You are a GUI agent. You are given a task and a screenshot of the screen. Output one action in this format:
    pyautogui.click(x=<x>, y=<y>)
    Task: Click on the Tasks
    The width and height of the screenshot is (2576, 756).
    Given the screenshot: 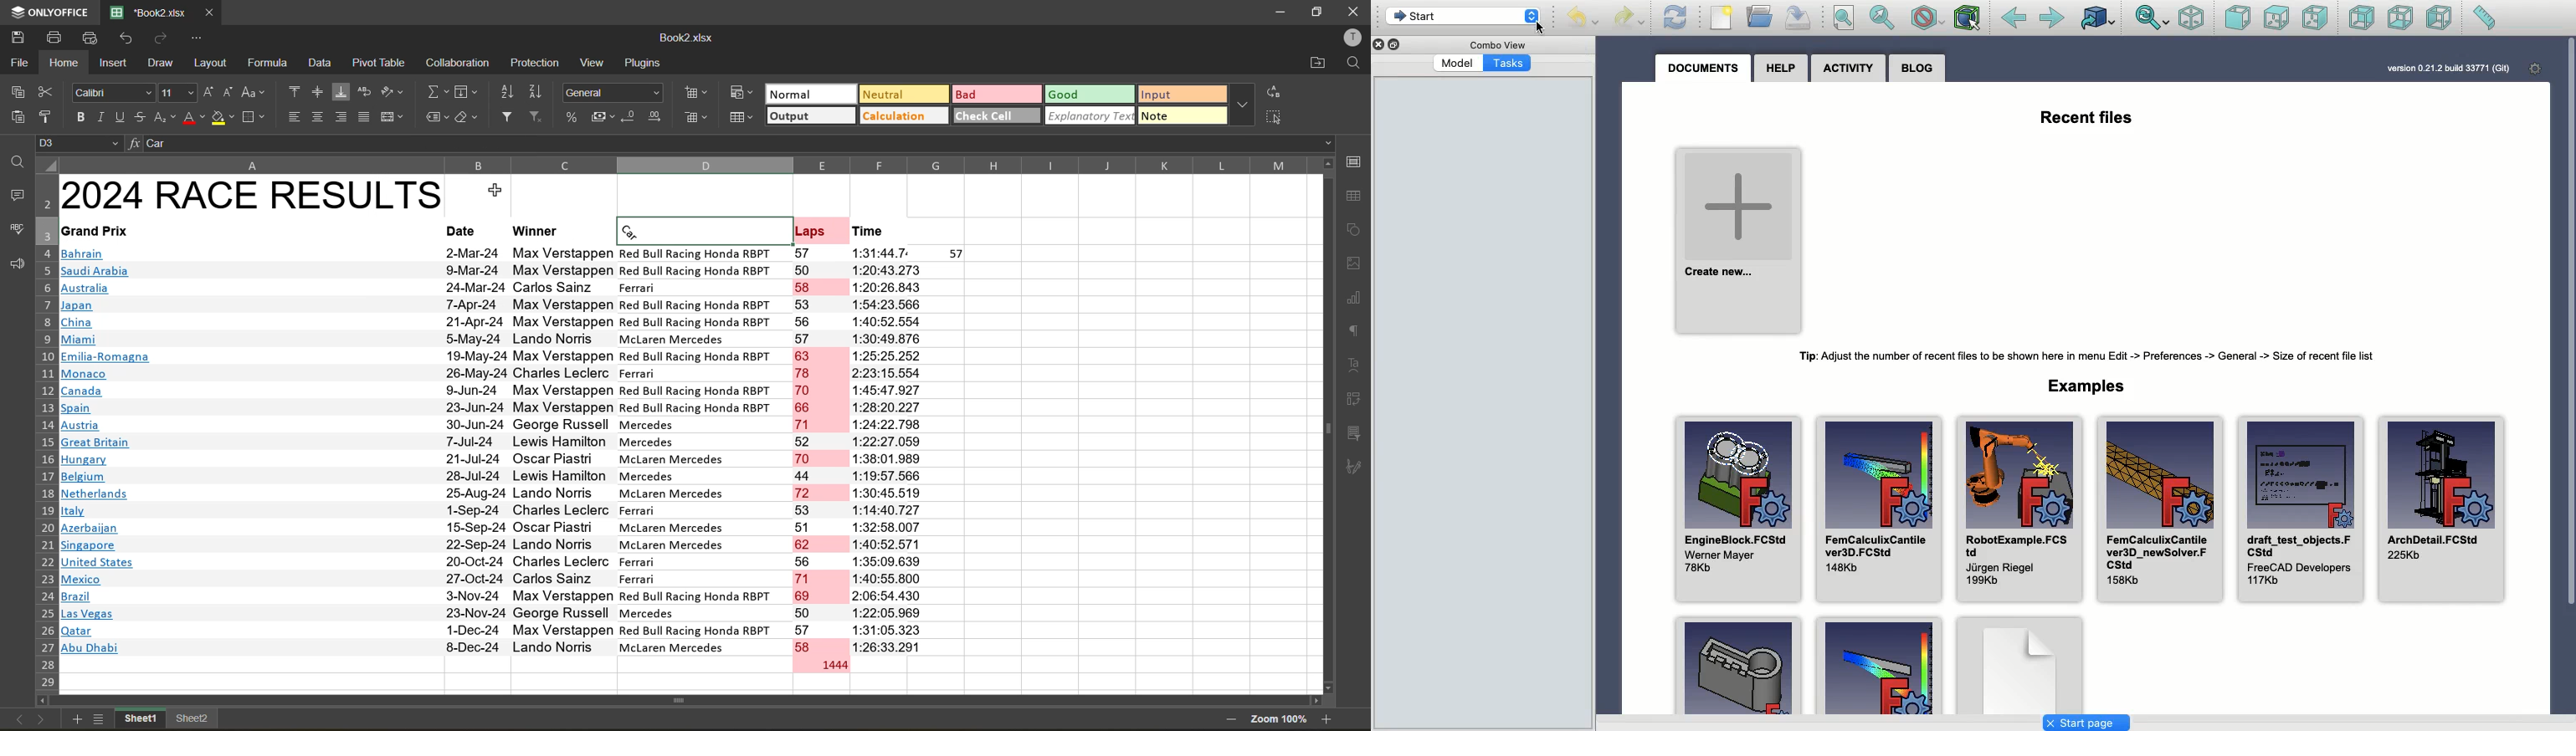 What is the action you would take?
    pyautogui.click(x=1509, y=64)
    